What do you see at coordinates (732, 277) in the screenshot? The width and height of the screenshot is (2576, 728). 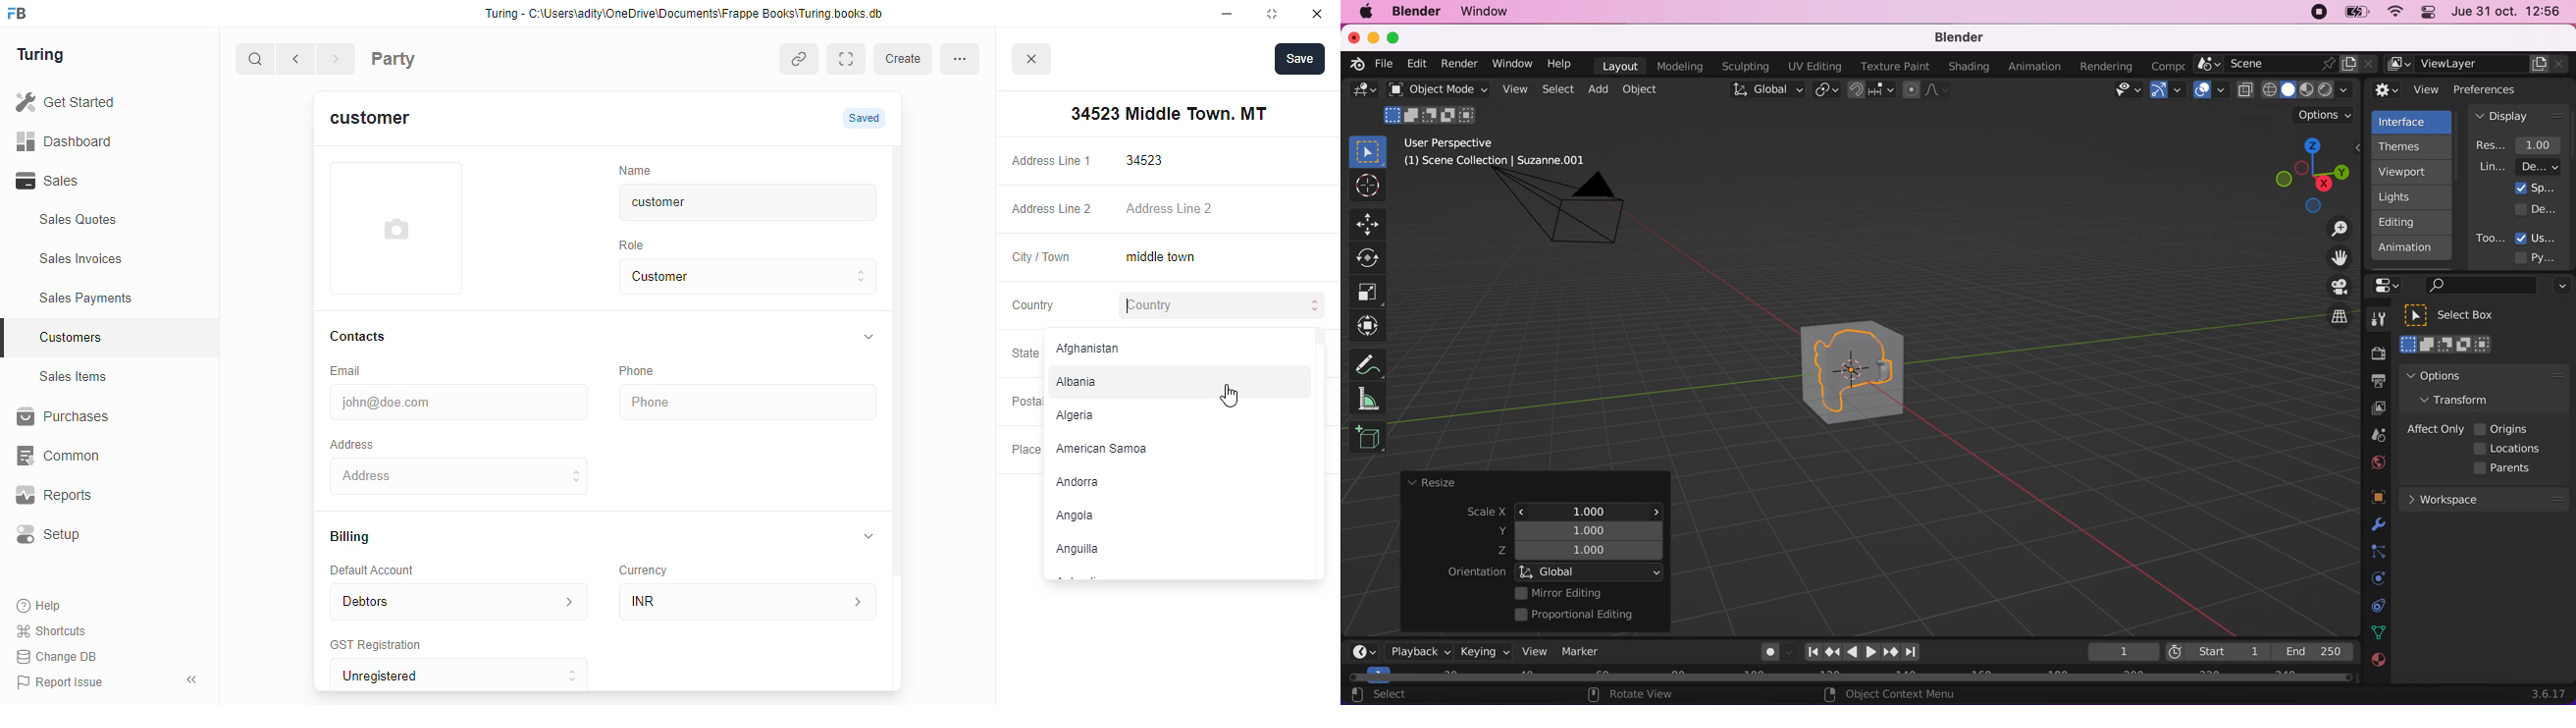 I see `Customer` at bounding box center [732, 277].